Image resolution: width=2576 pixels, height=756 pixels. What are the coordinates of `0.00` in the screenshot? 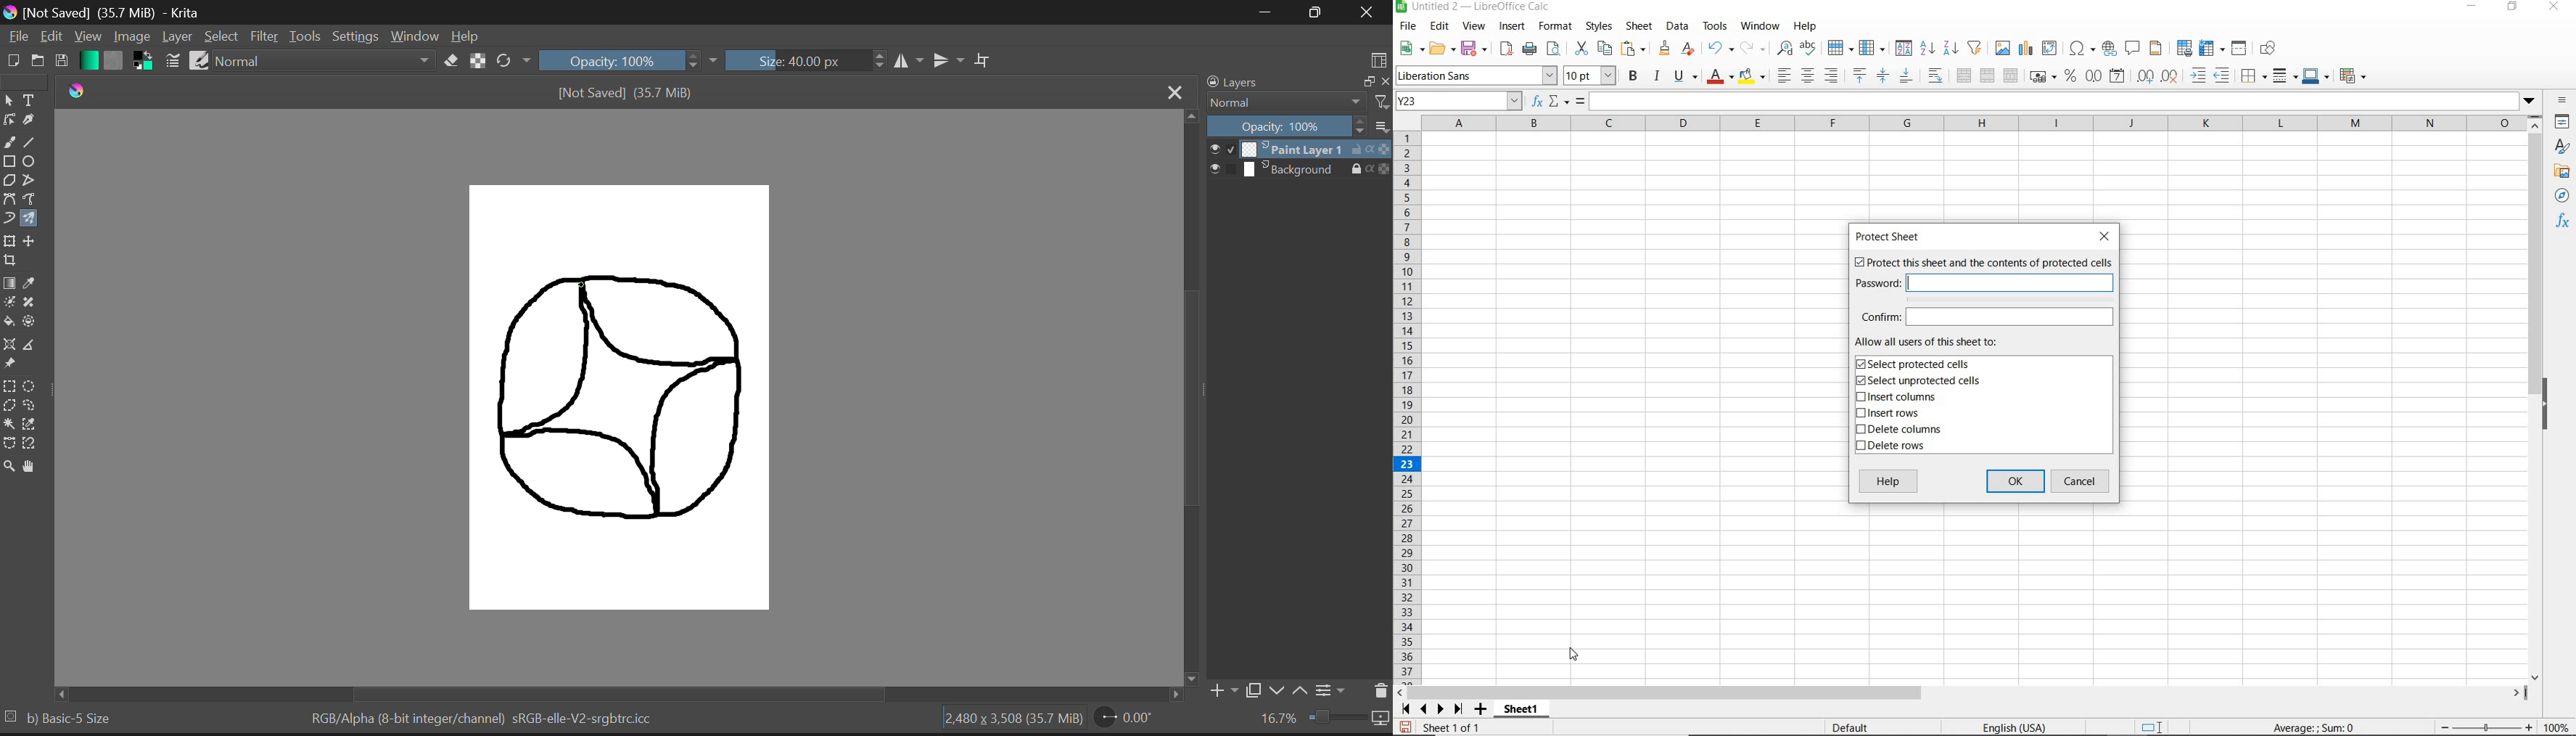 It's located at (1126, 720).